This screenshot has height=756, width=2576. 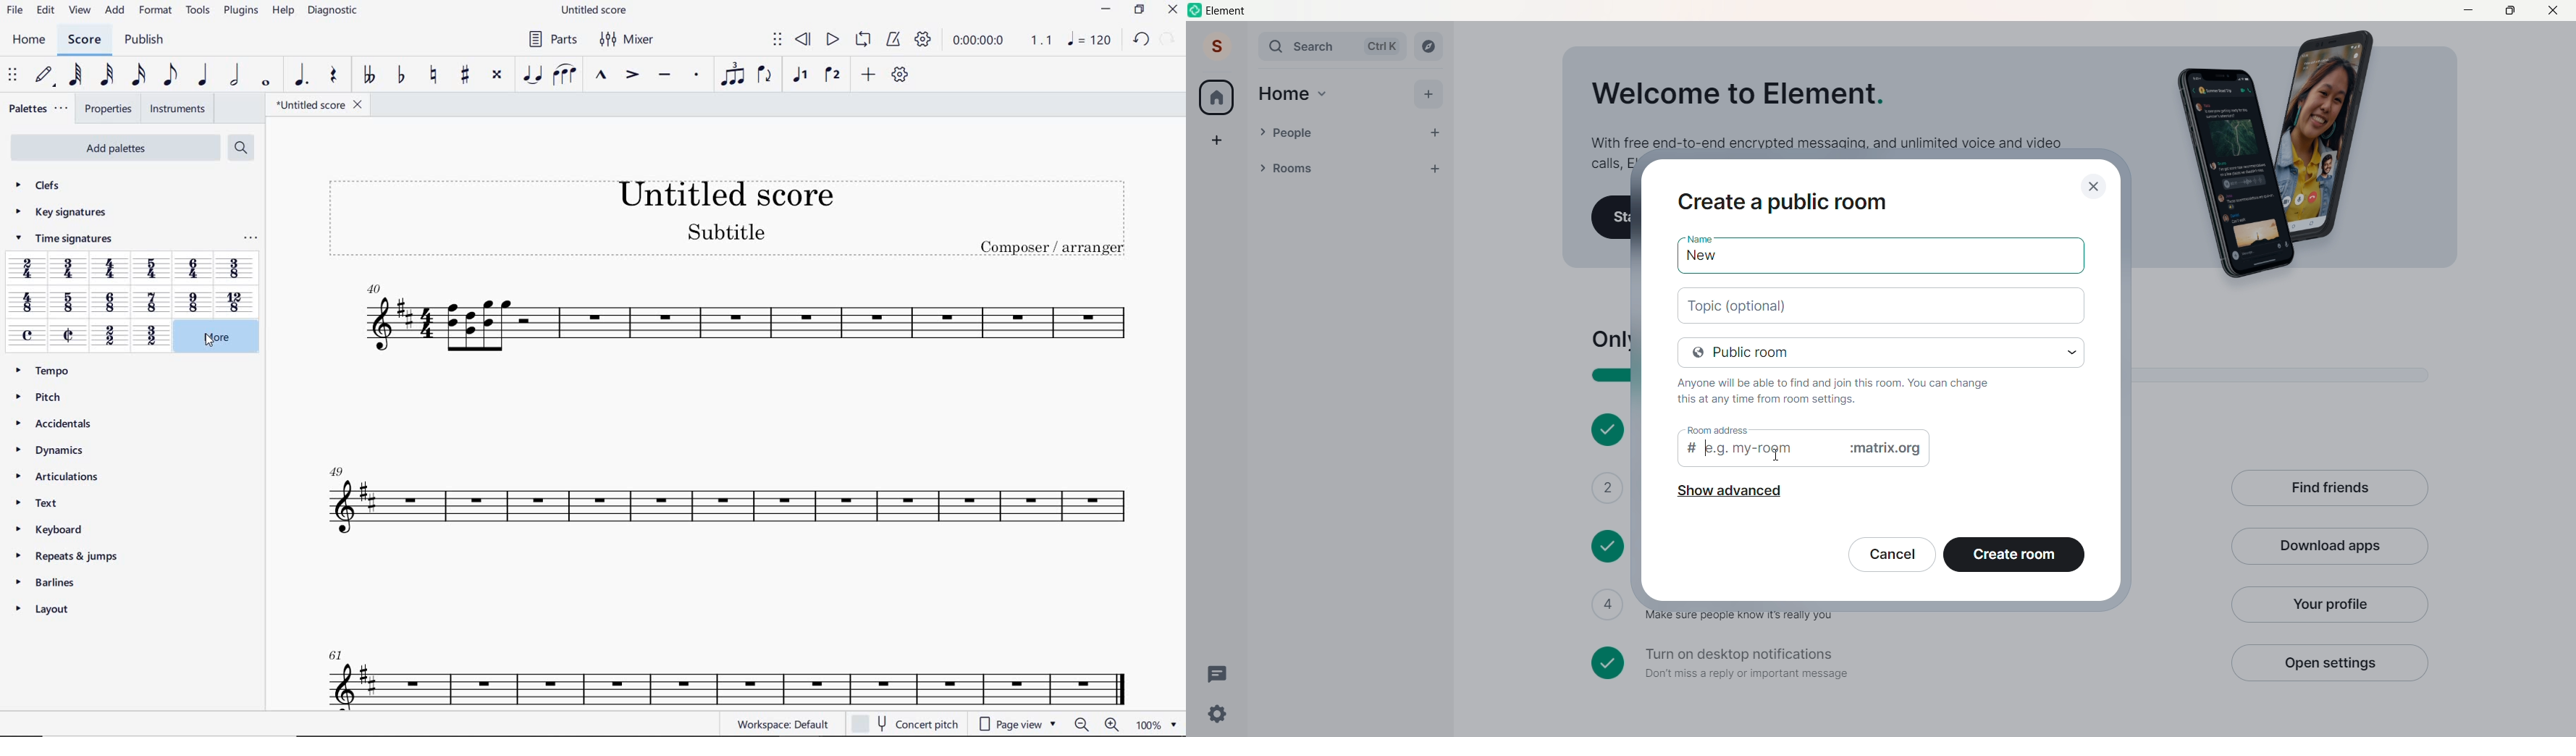 What do you see at coordinates (319, 104) in the screenshot?
I see `FILE NAME` at bounding box center [319, 104].